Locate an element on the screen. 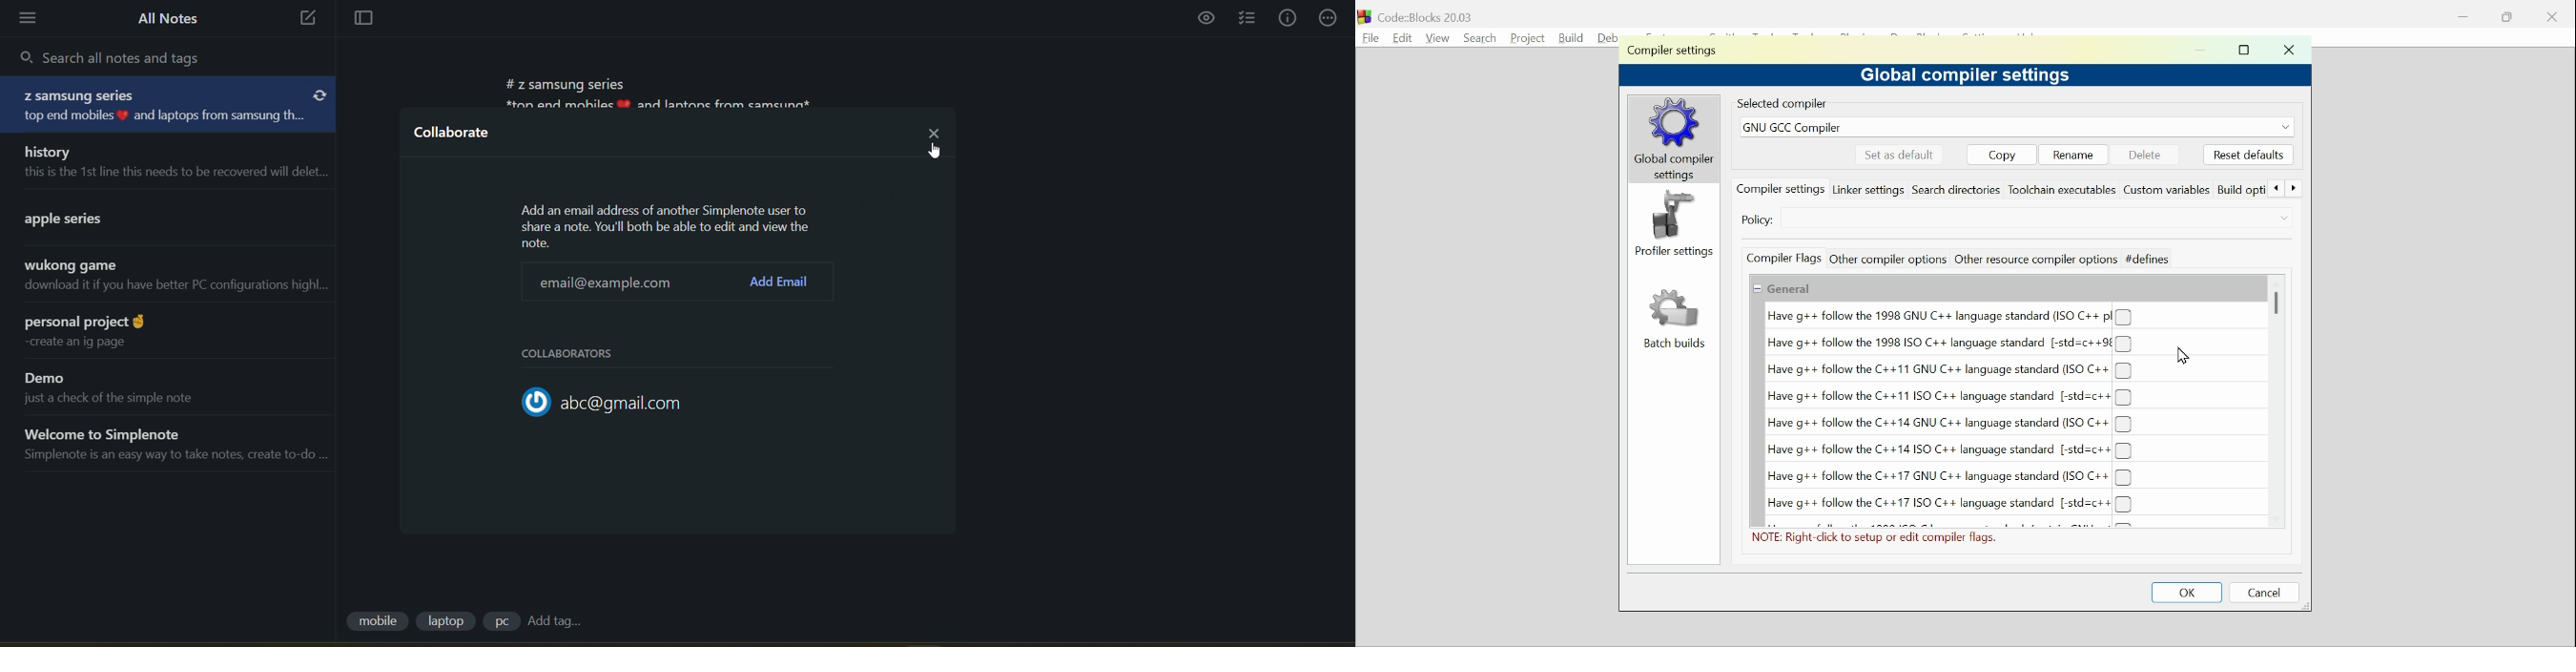 Image resolution: width=2576 pixels, height=672 pixels. minimise is located at coordinates (2200, 51).